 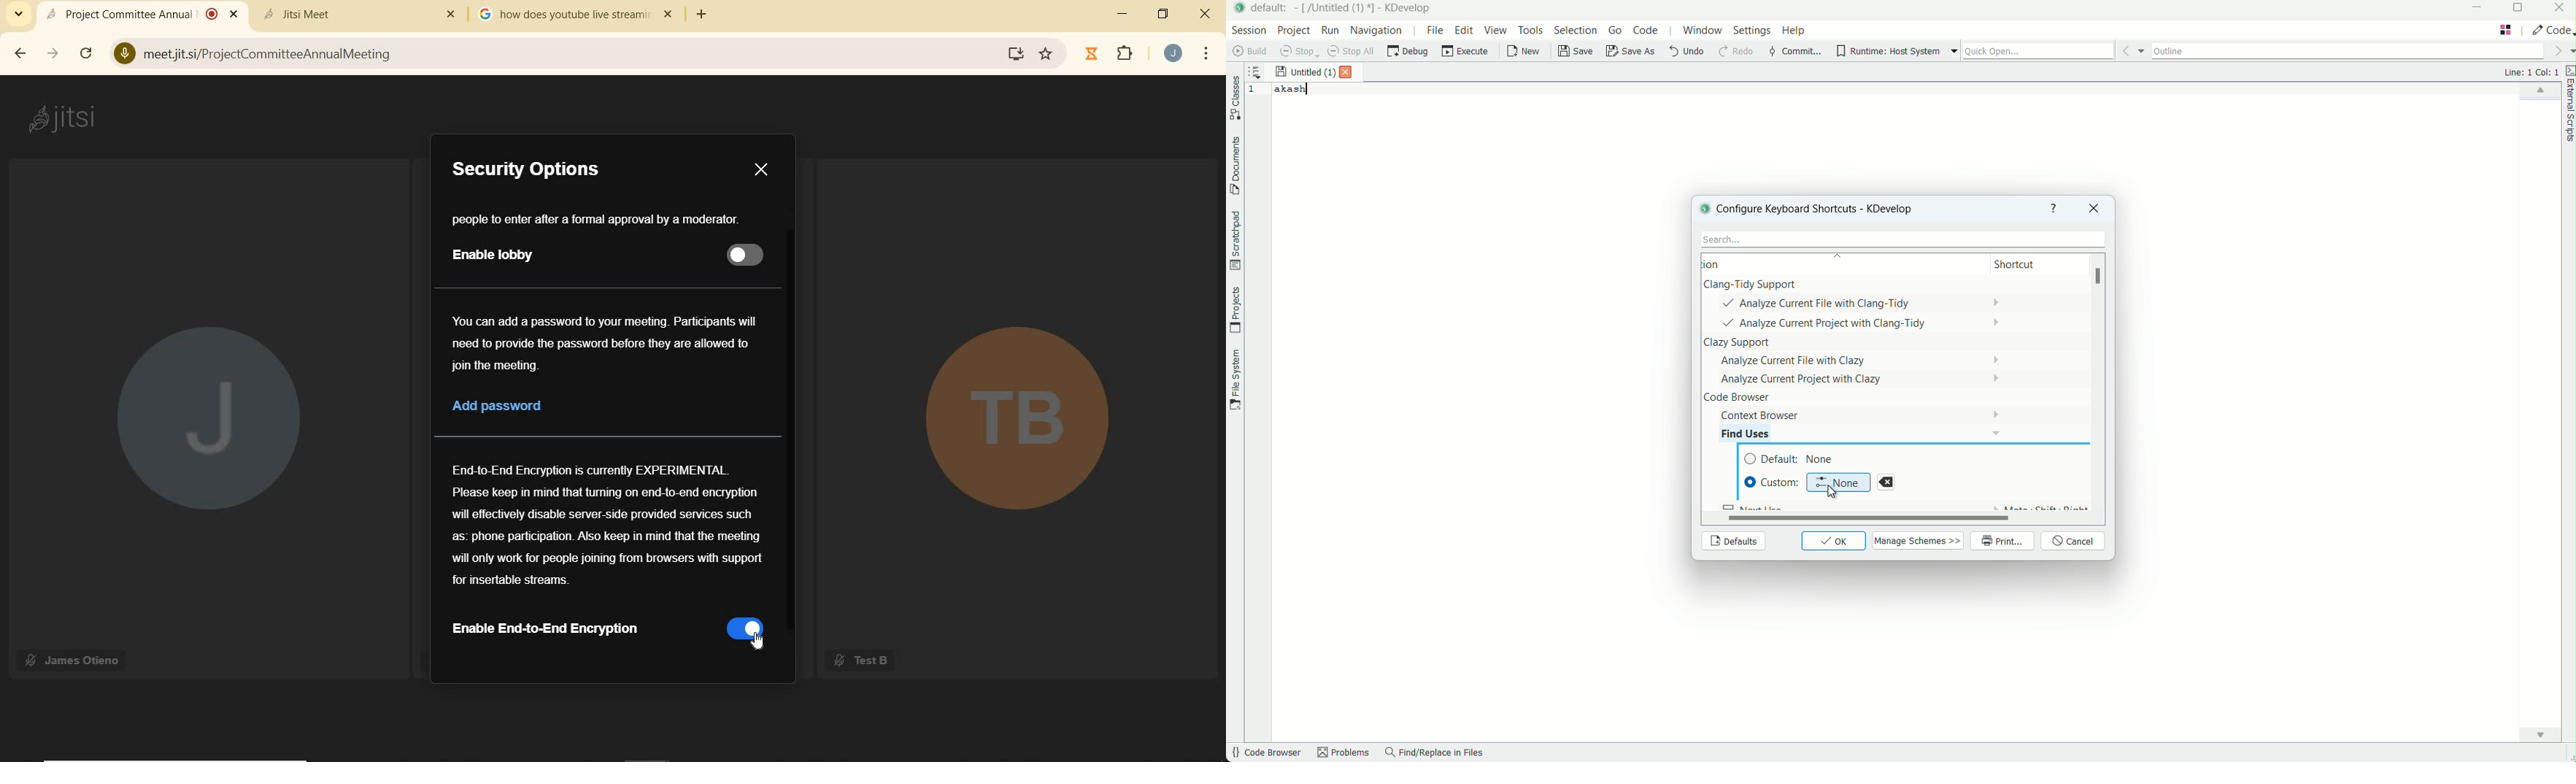 What do you see at coordinates (362, 12) in the screenshot?
I see `Jitsi Meet` at bounding box center [362, 12].